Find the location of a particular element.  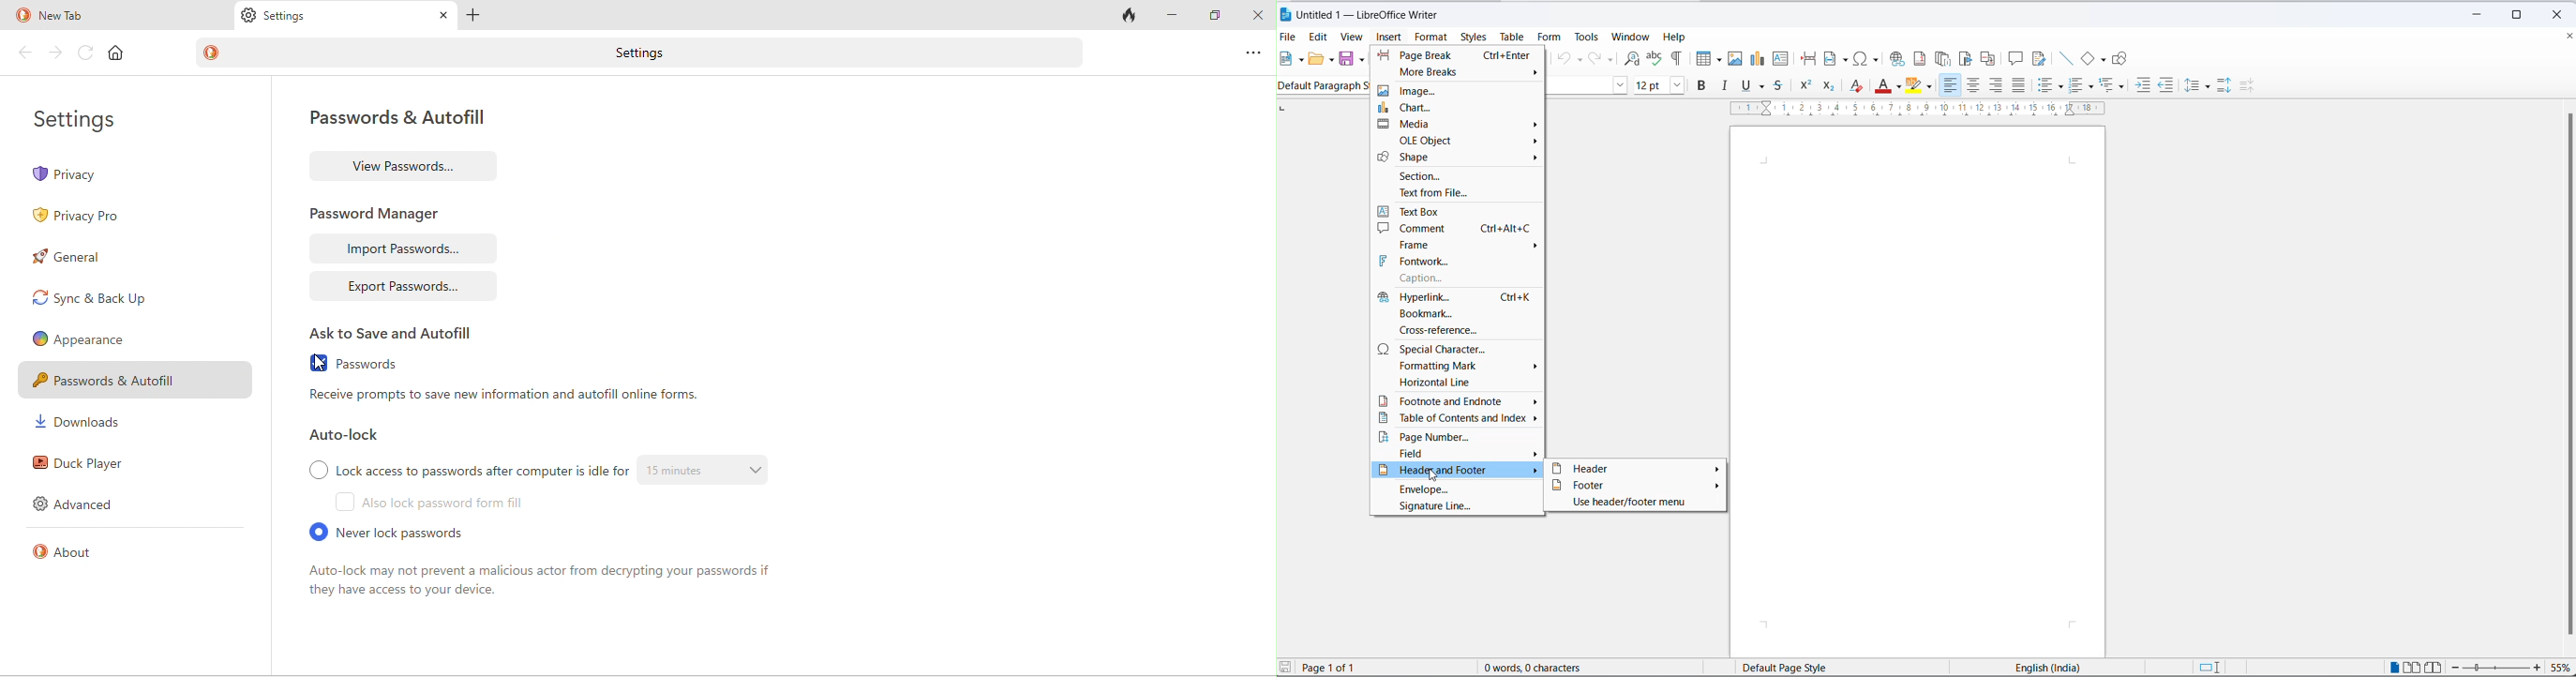

select outline format is located at coordinates (2115, 87).